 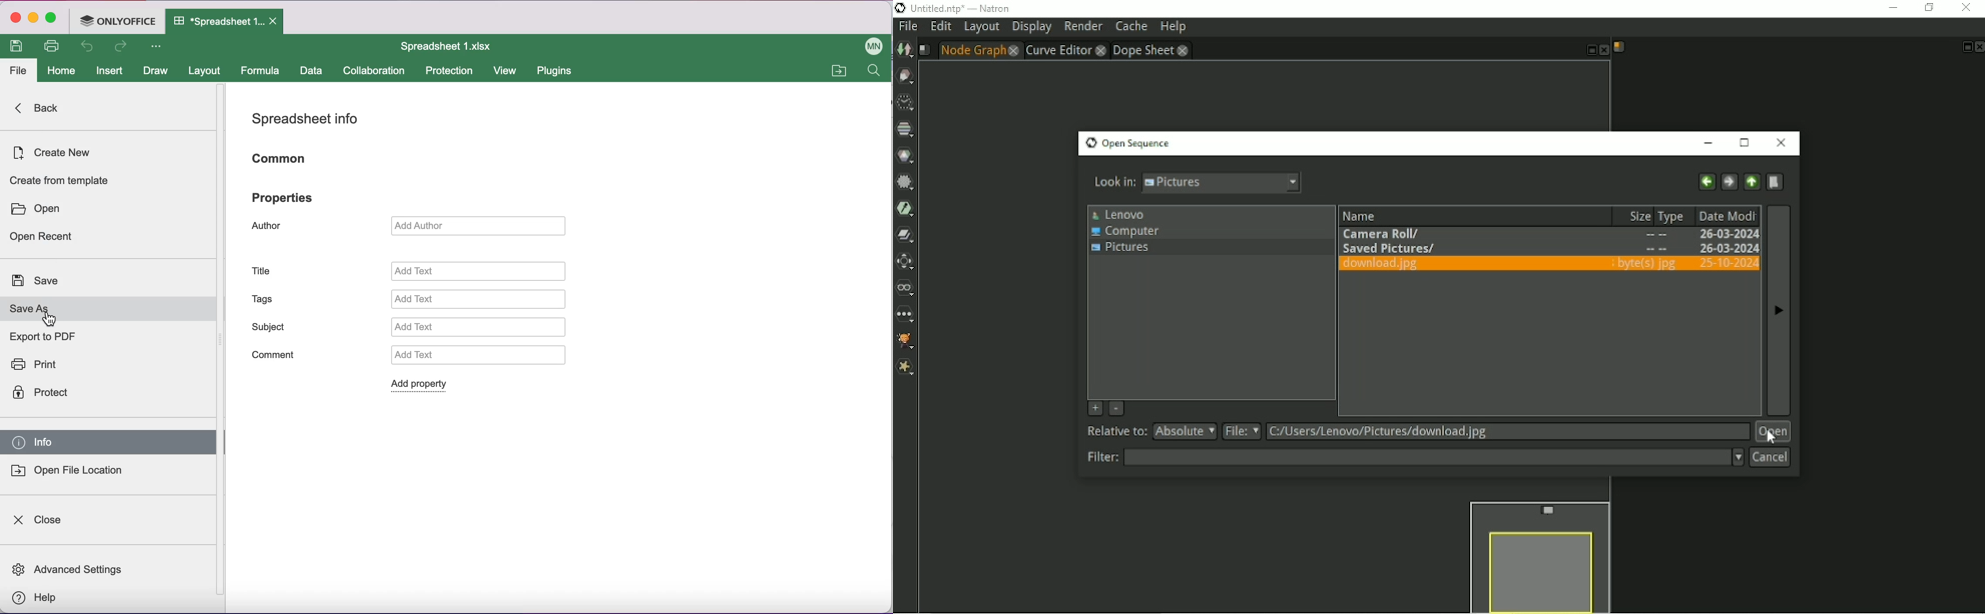 I want to click on minimize, so click(x=34, y=18).